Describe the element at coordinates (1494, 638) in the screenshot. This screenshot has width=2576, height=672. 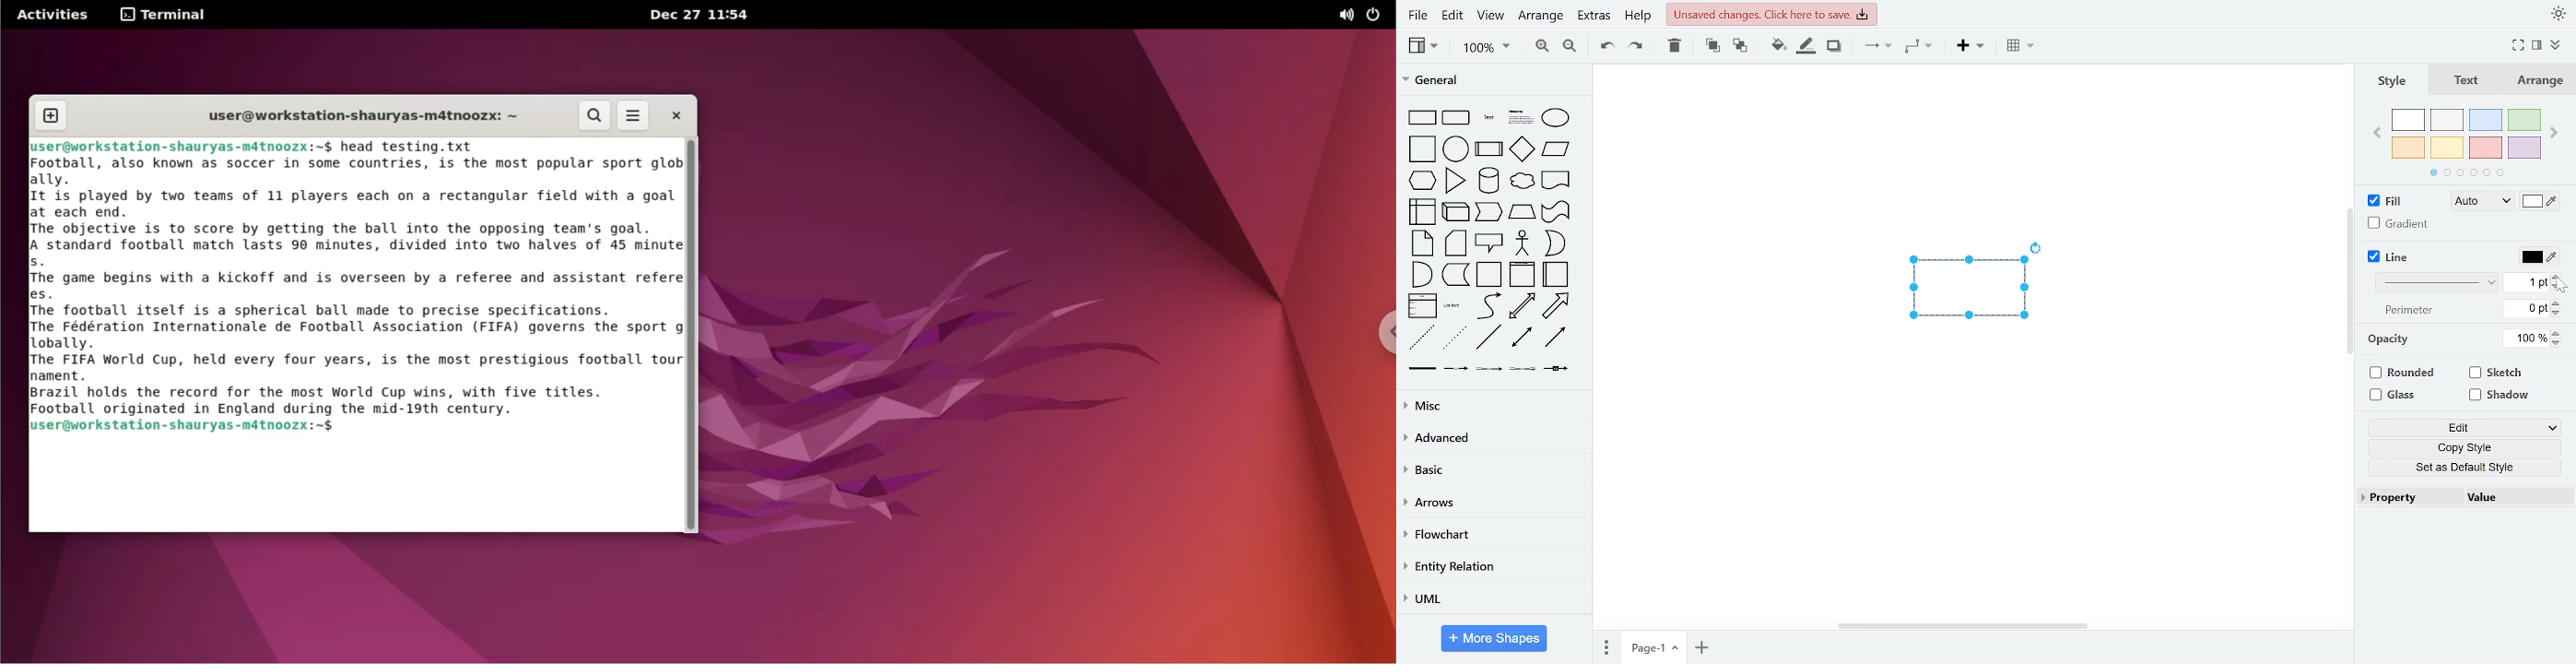
I see `more shapes` at that location.